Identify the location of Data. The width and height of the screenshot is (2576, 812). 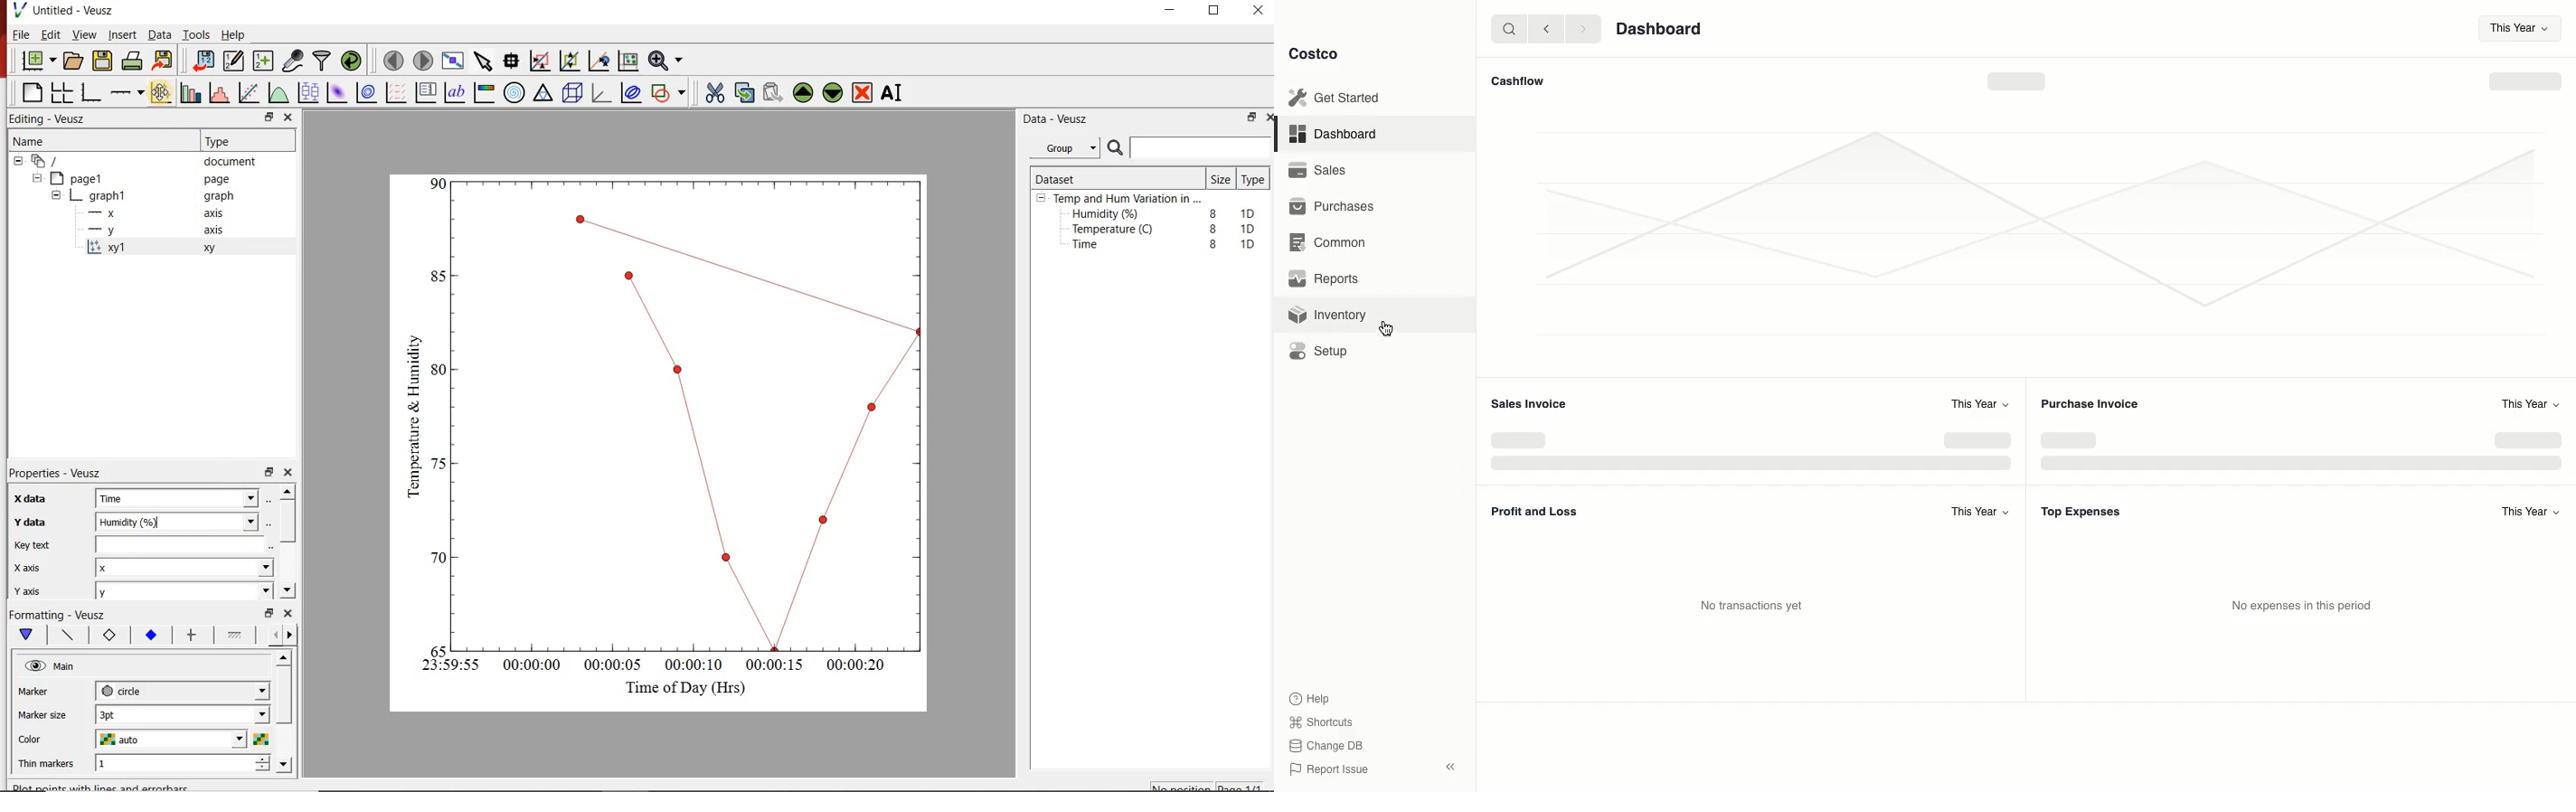
(156, 35).